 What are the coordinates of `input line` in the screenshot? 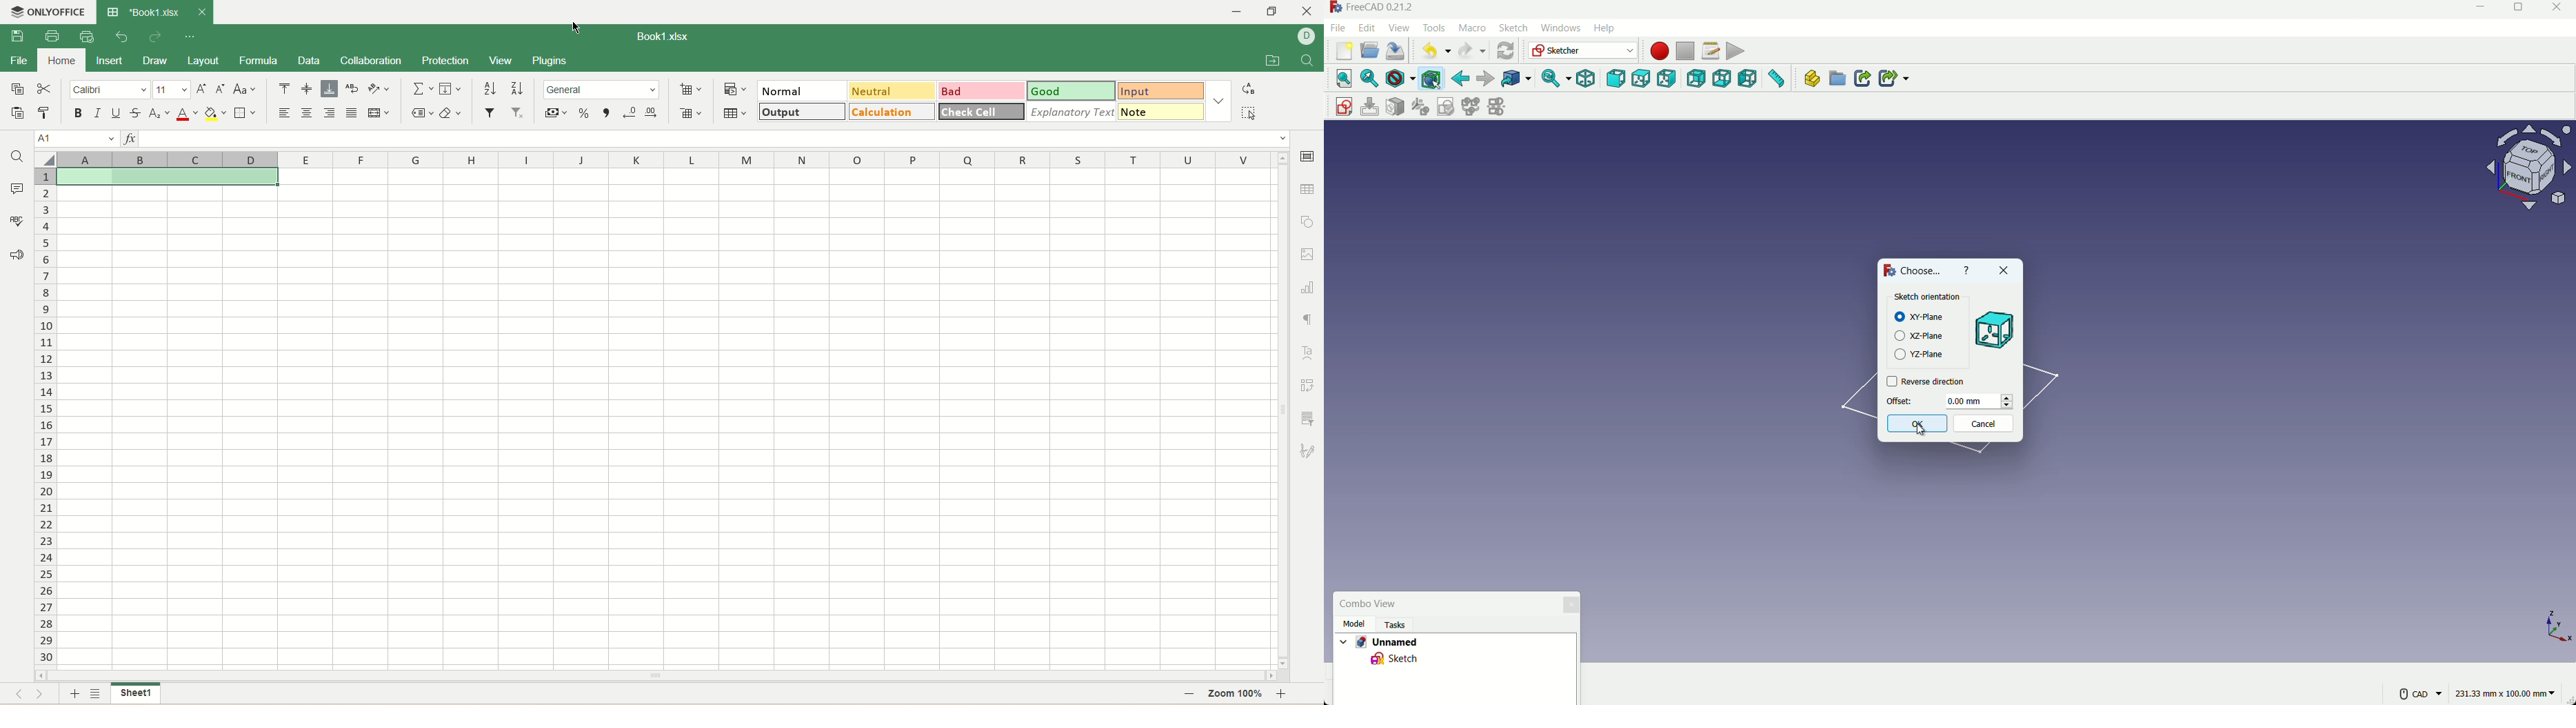 It's located at (717, 139).